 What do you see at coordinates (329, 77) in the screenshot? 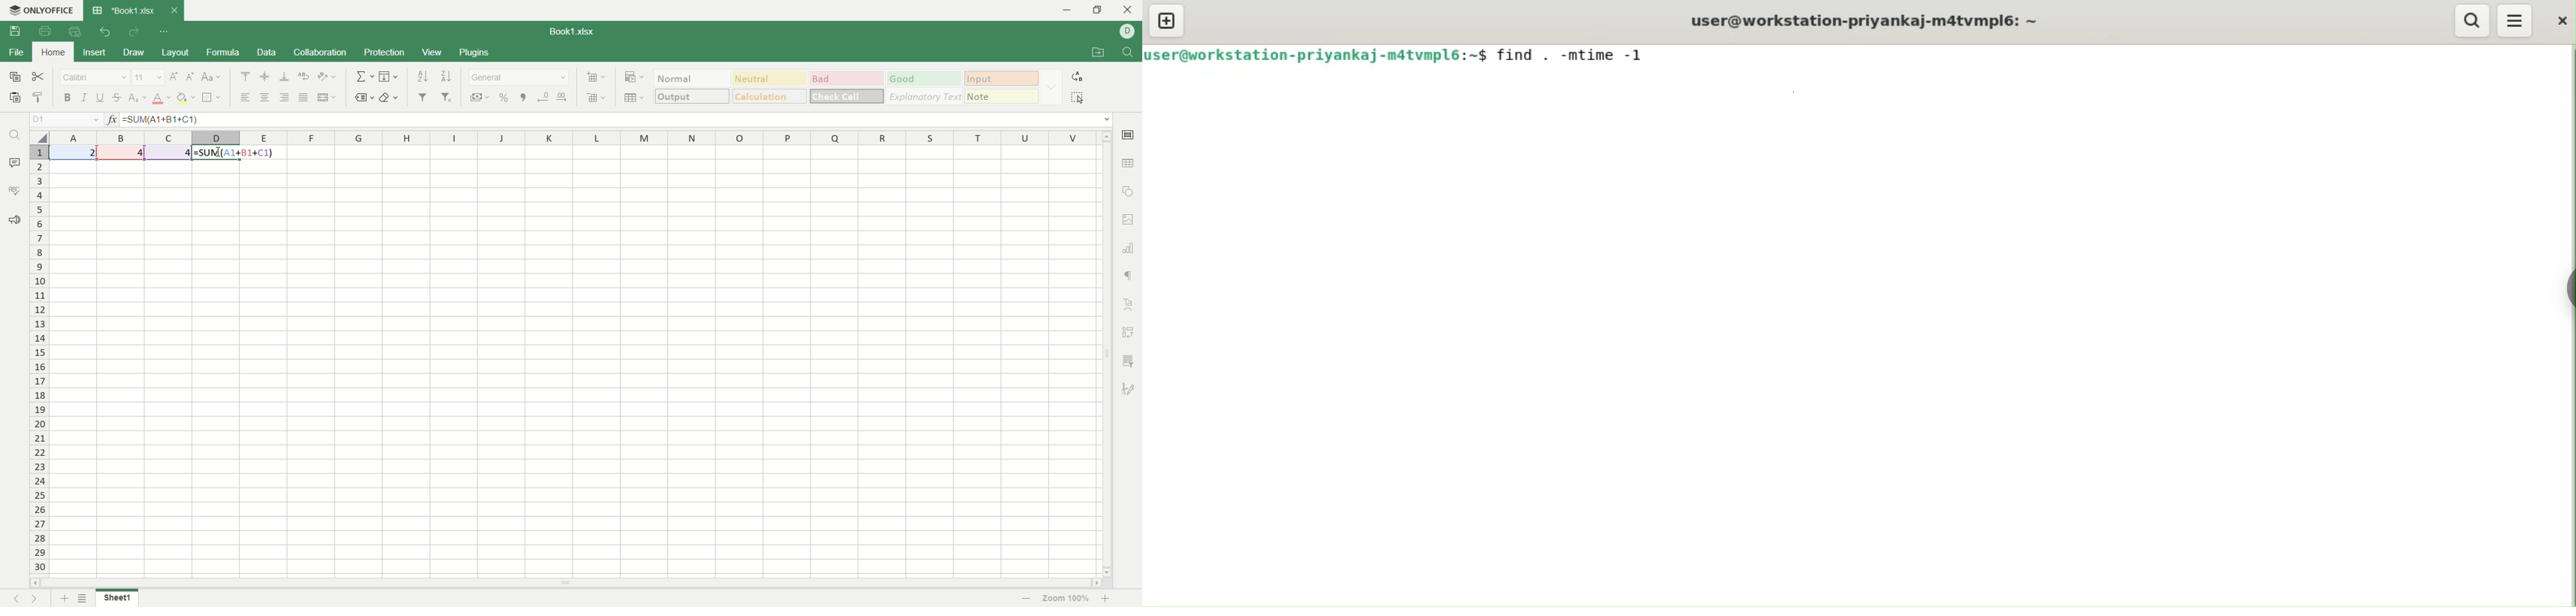
I see `orientation` at bounding box center [329, 77].